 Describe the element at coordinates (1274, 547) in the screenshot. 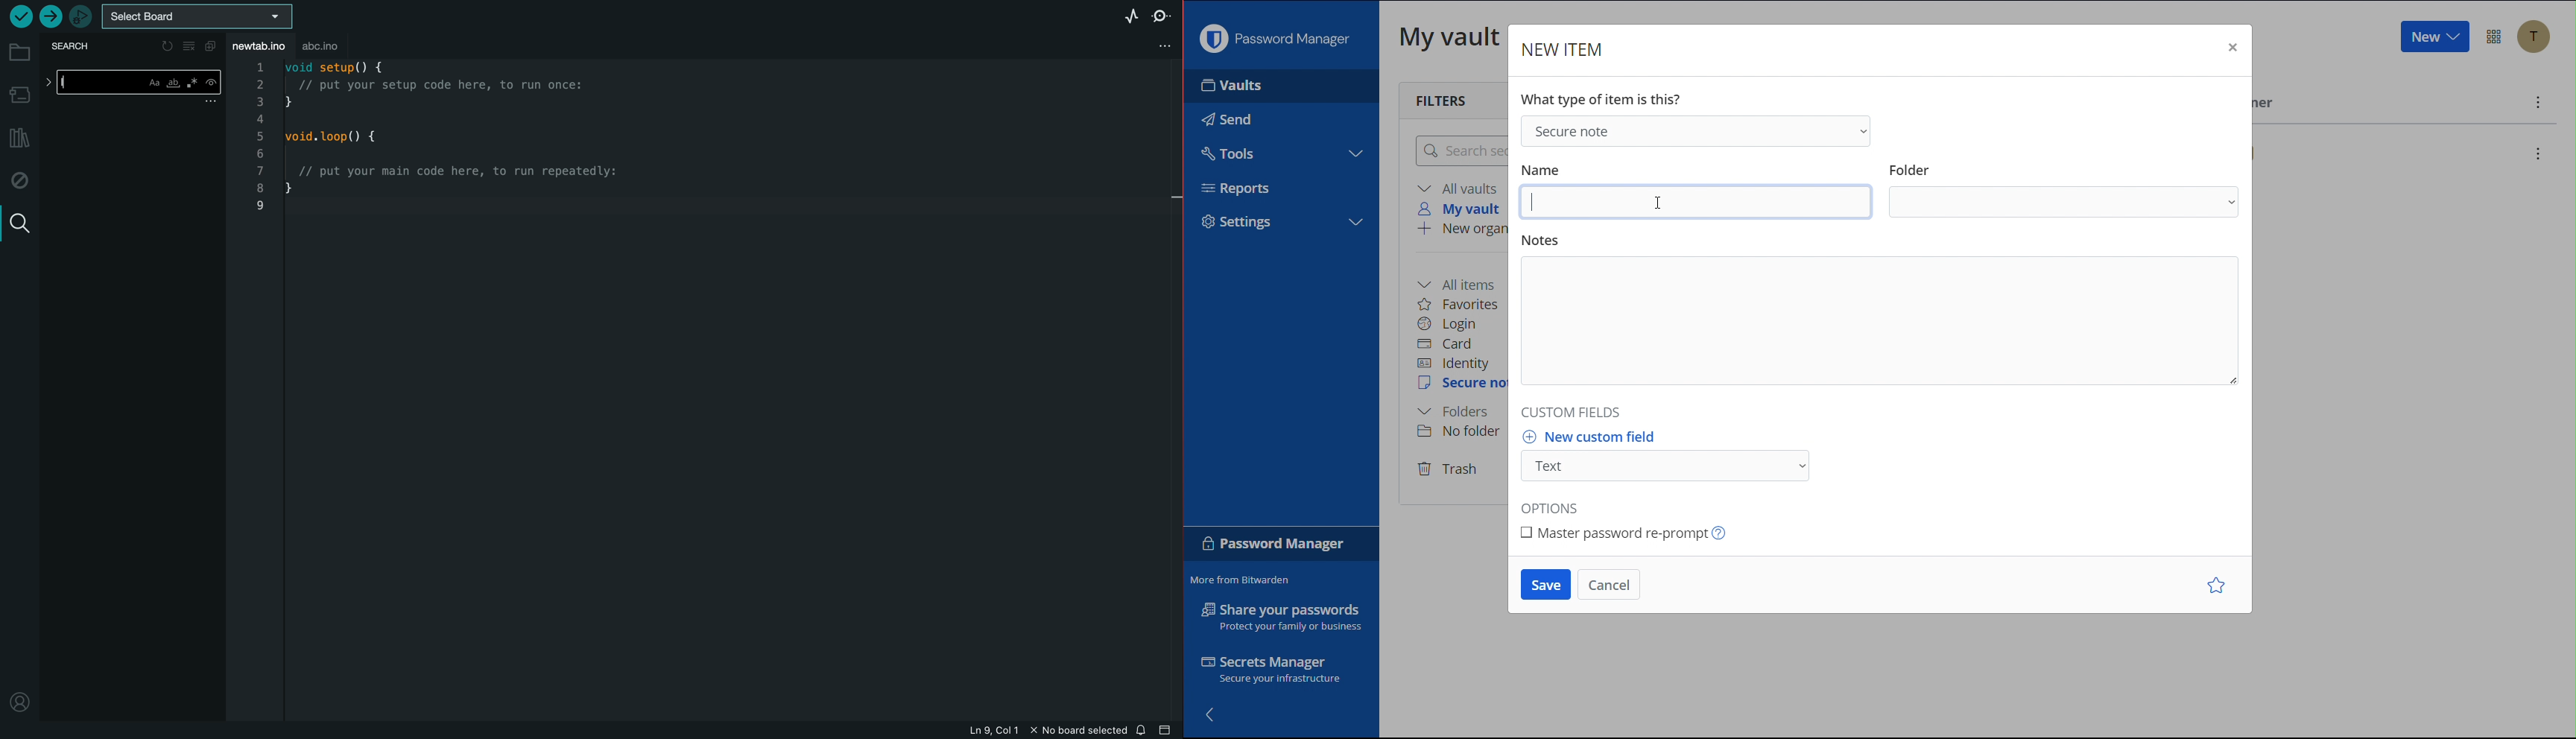

I see `Password` at that location.